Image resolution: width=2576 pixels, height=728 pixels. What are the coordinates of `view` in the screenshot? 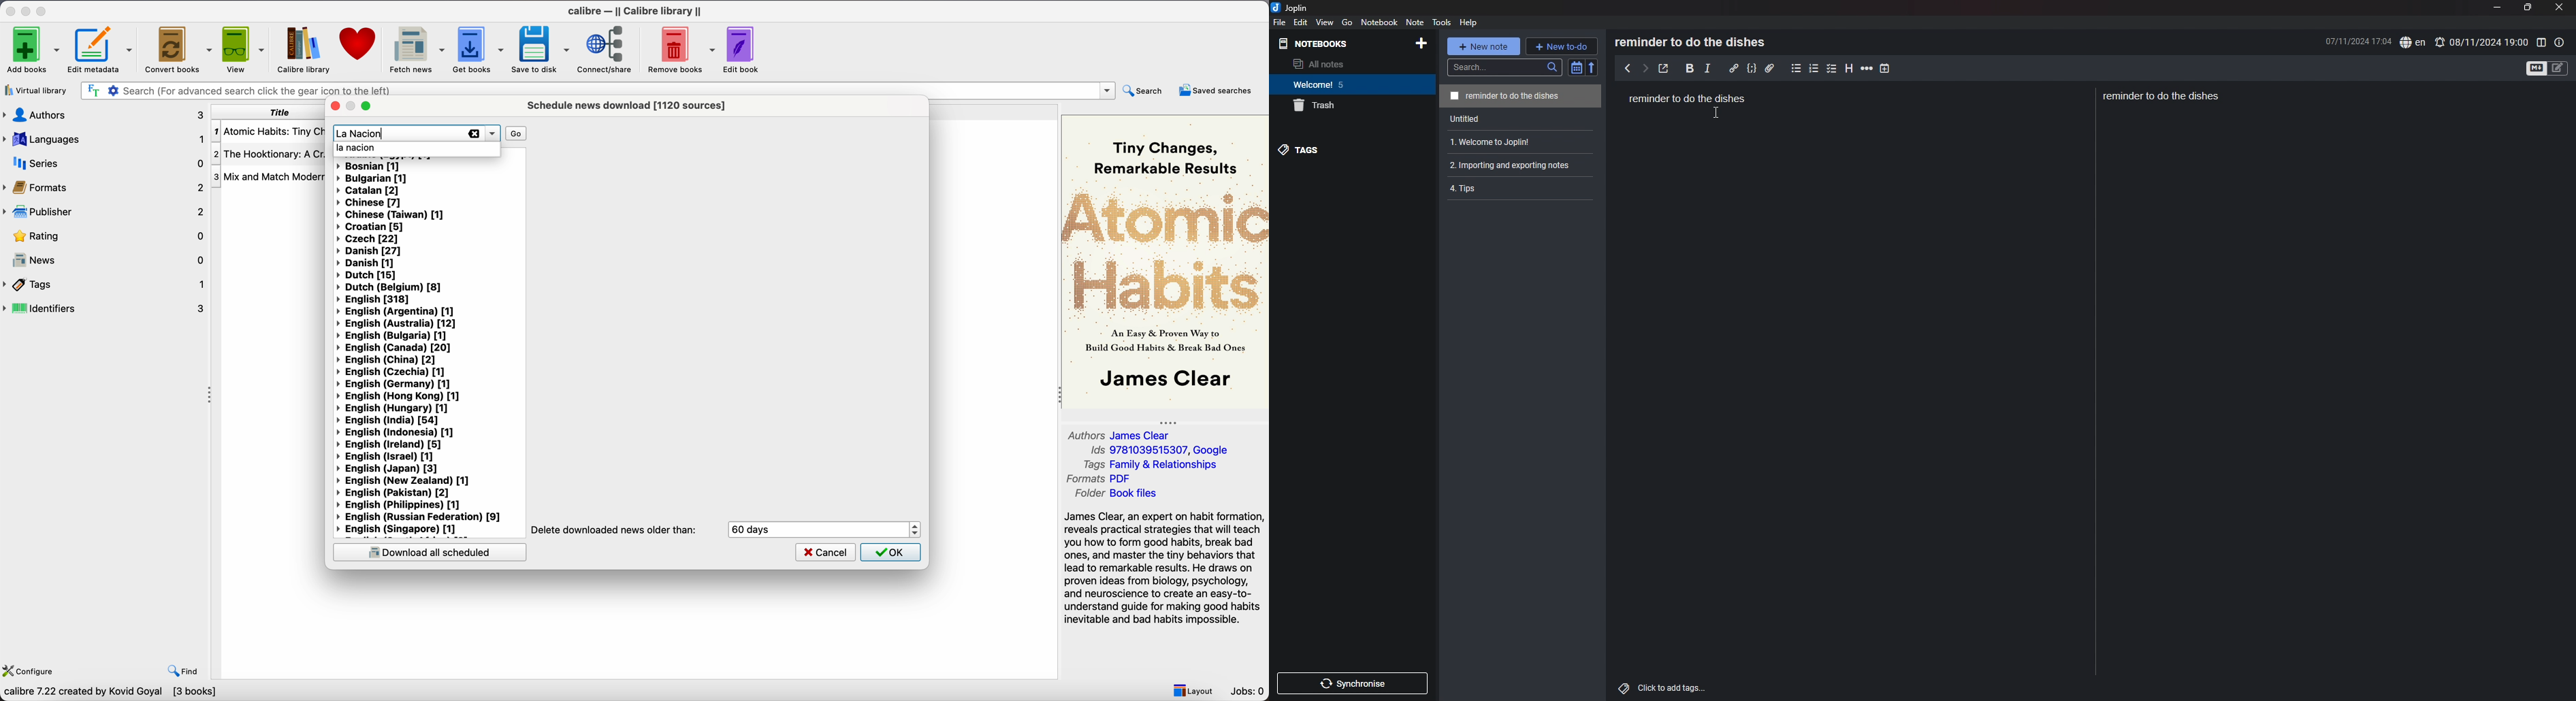 It's located at (243, 49).